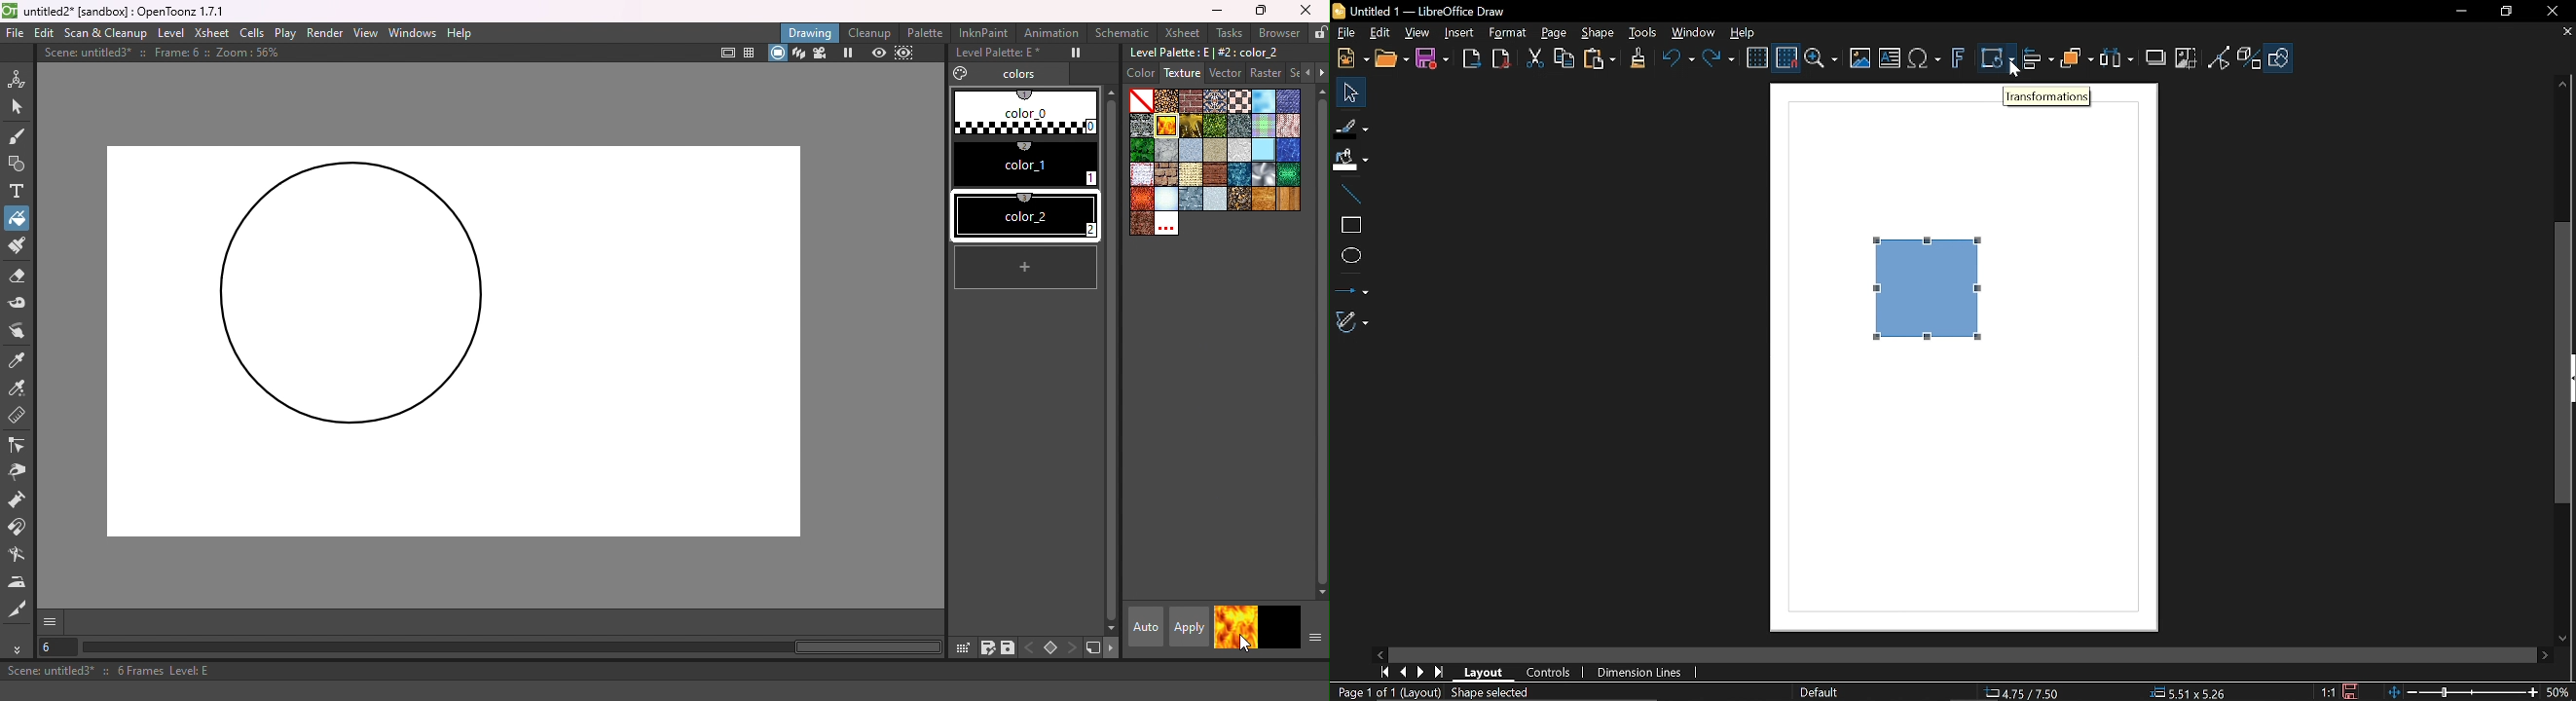 This screenshot has height=728, width=2576. I want to click on Curves and polygons, so click(1350, 322).